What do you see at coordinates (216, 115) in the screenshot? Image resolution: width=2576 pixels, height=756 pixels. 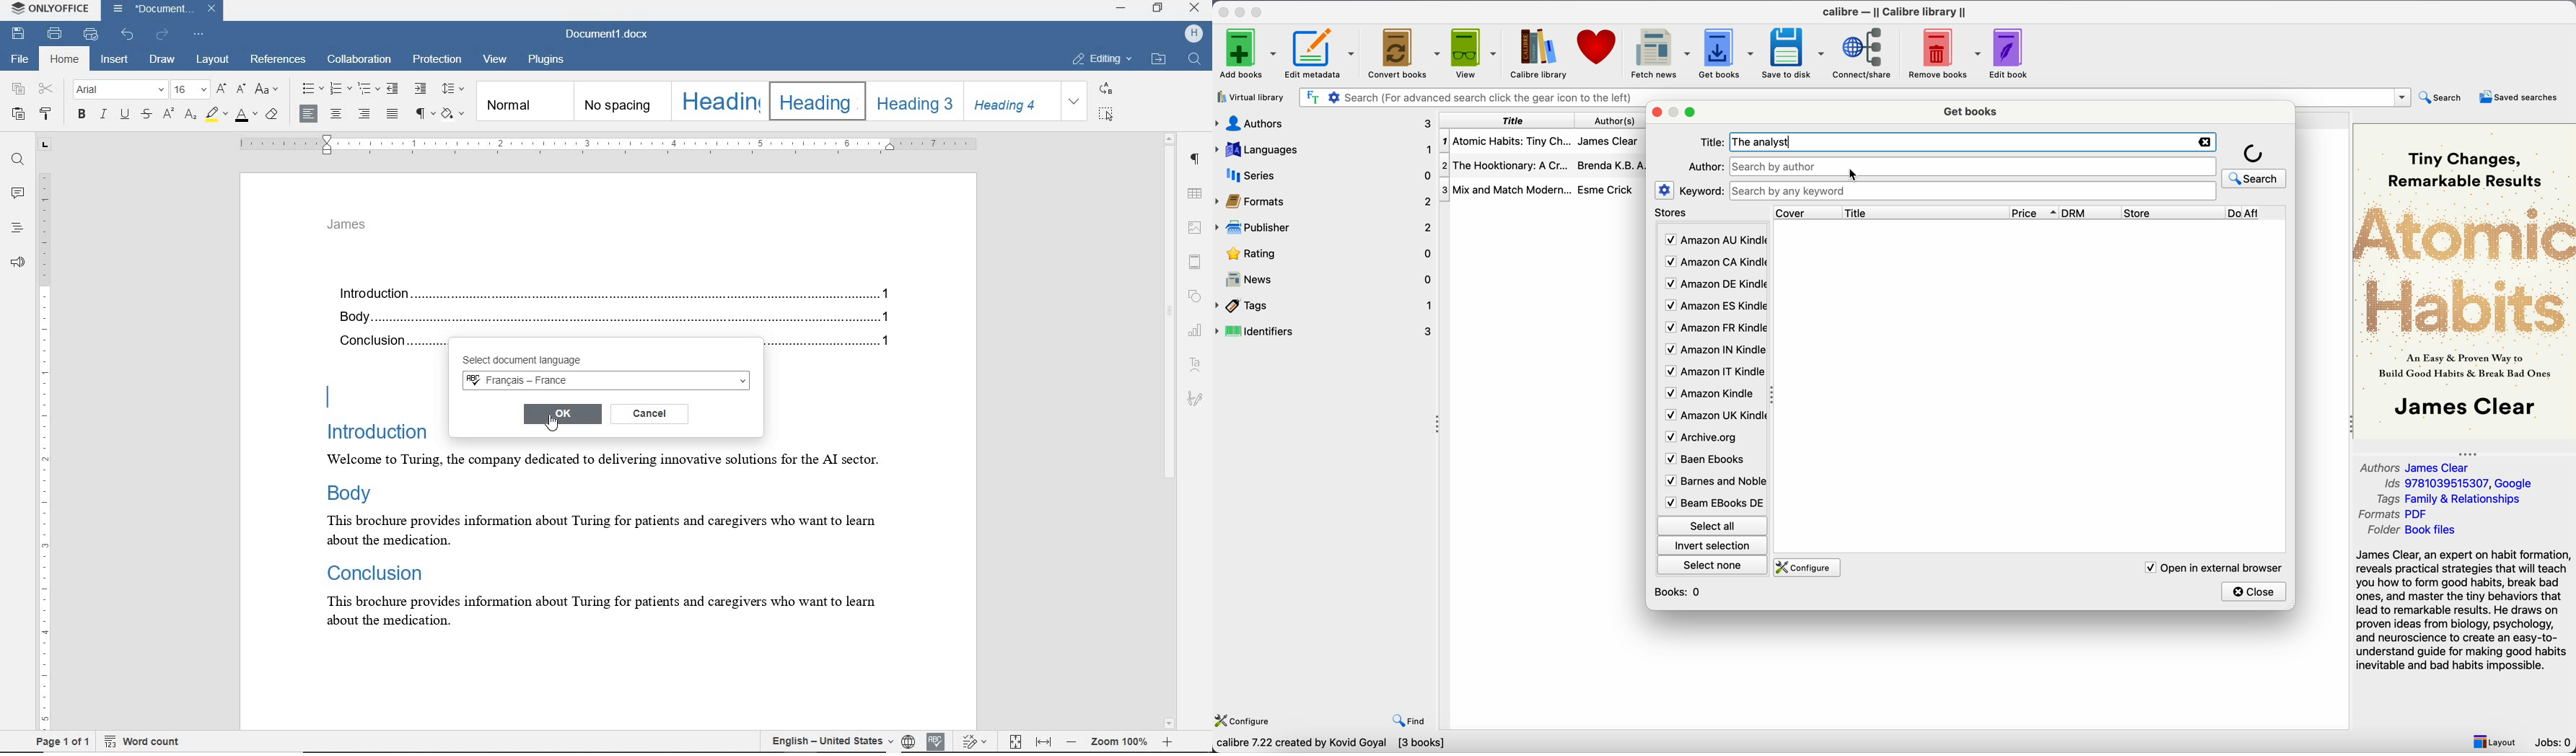 I see `highlight color` at bounding box center [216, 115].